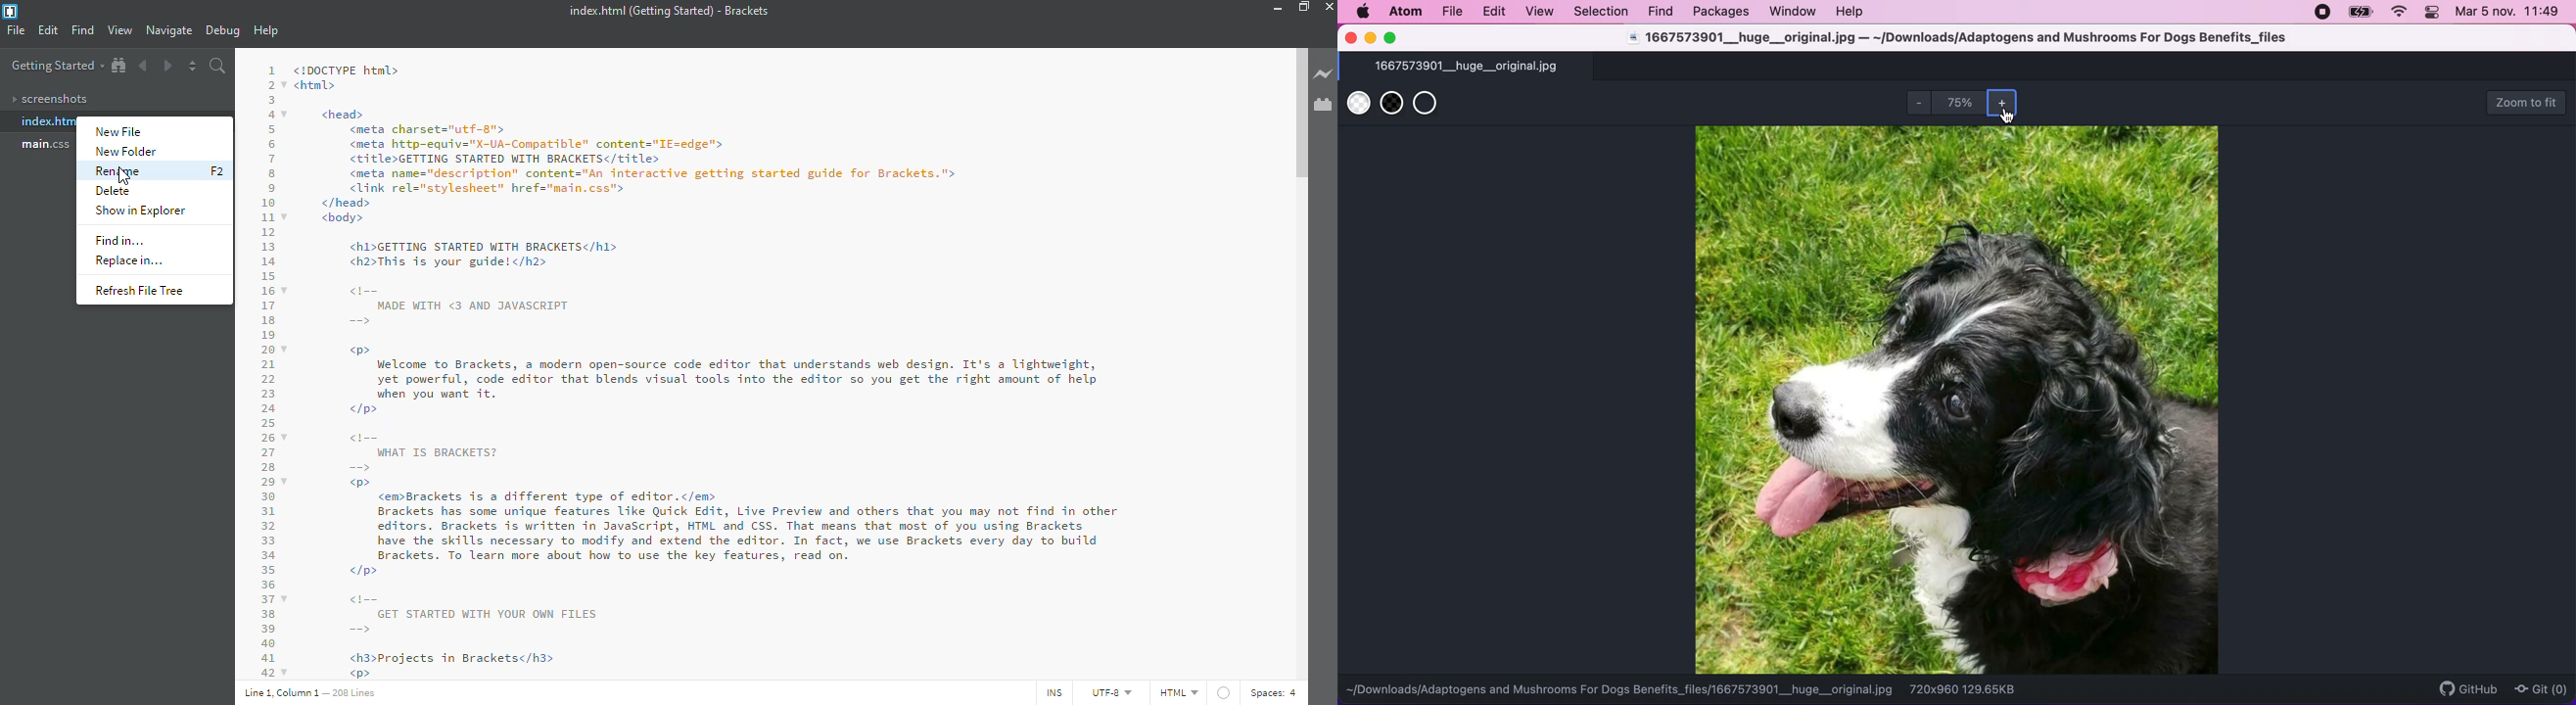 This screenshot has width=2576, height=728. I want to click on delete, so click(113, 191).